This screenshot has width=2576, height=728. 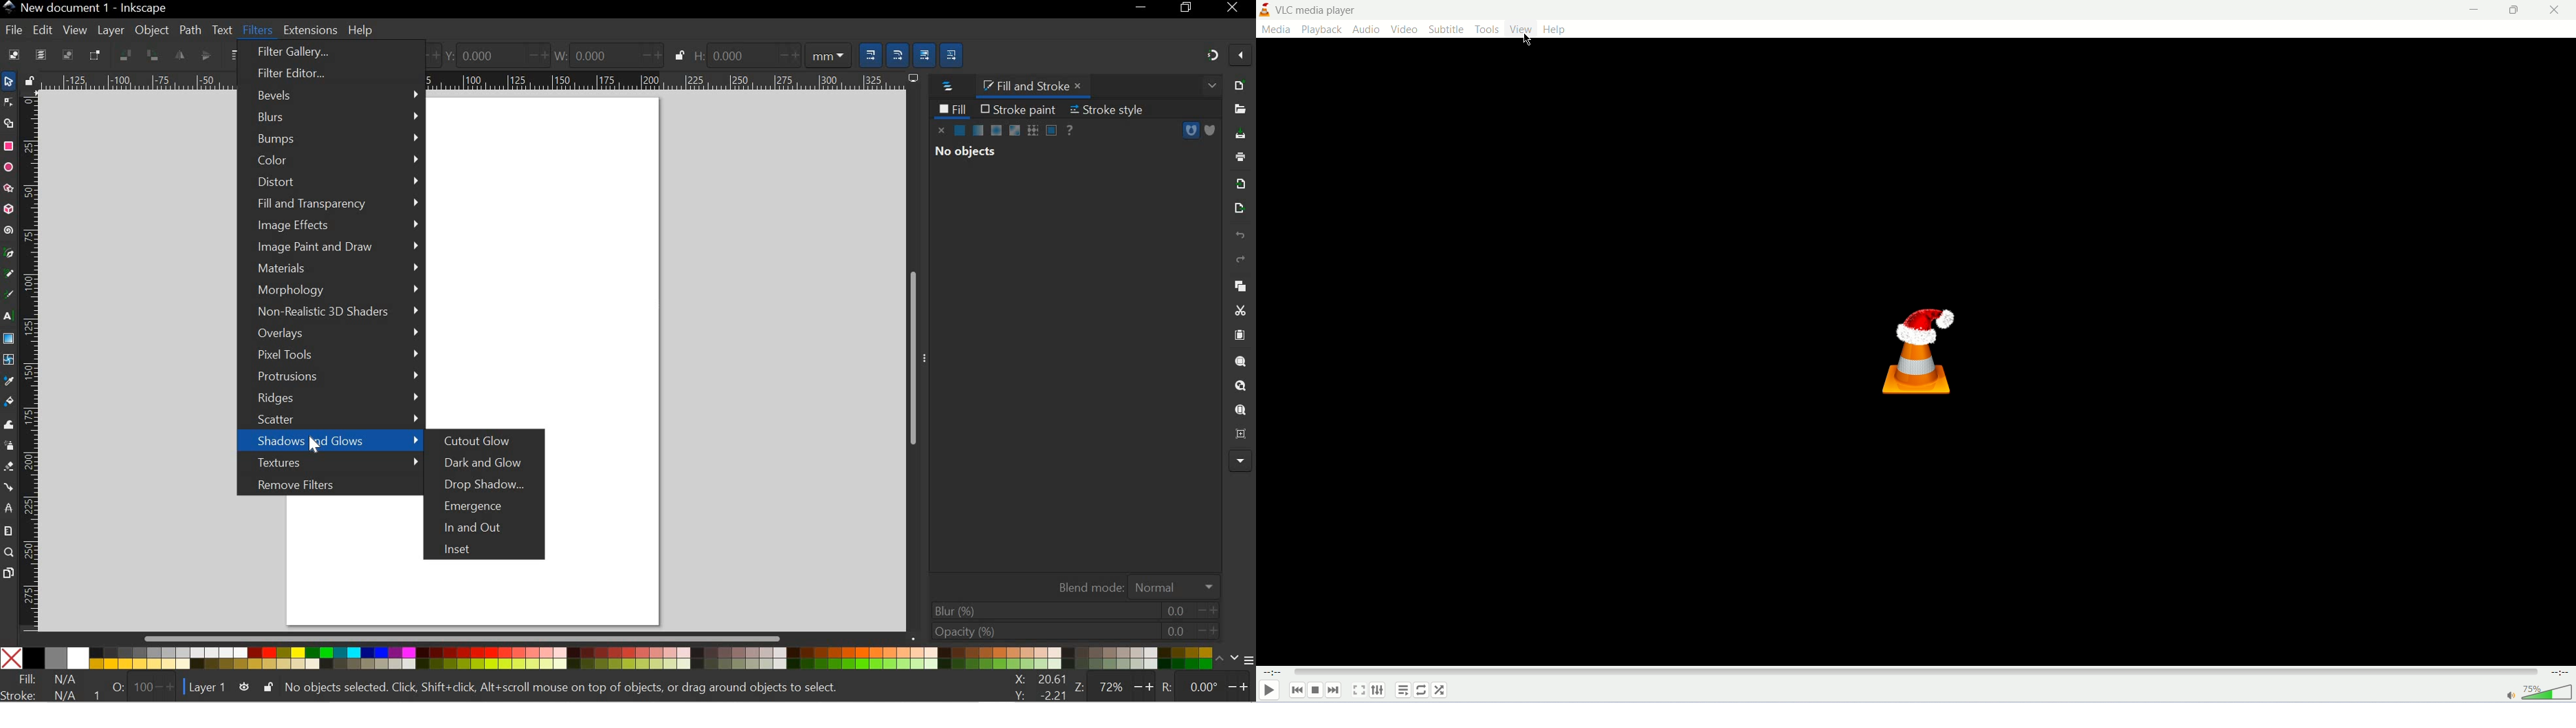 I want to click on close, so click(x=2556, y=11).